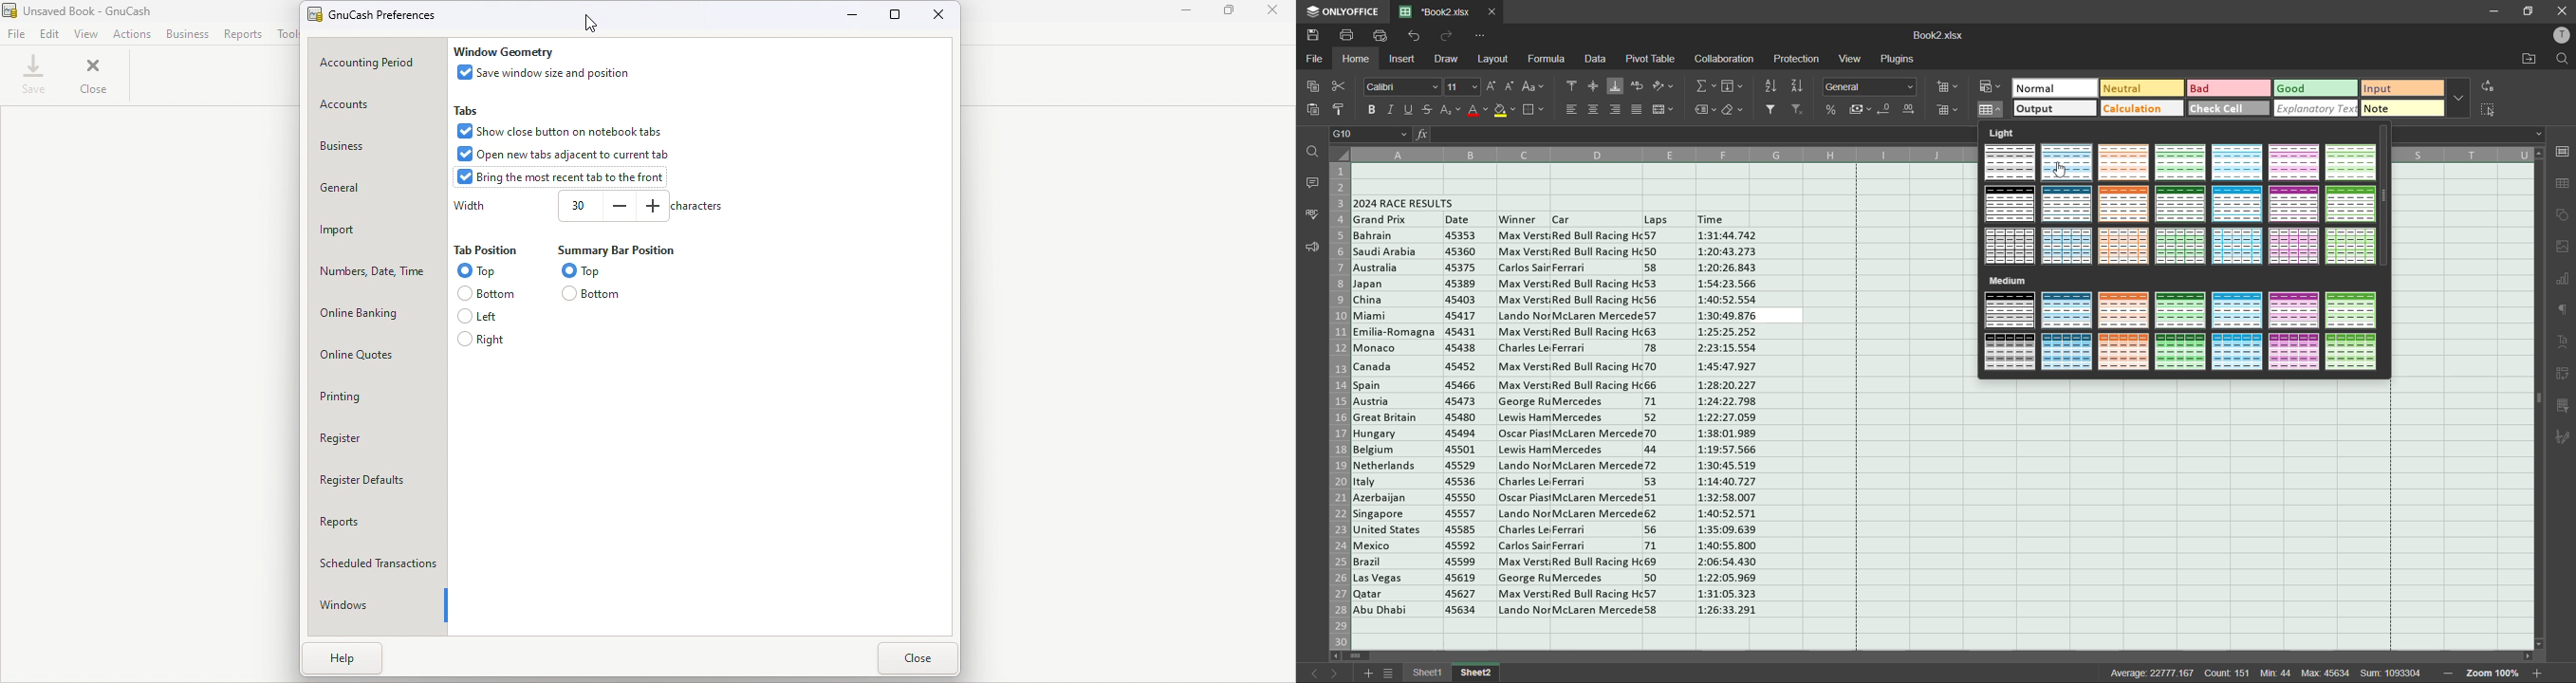  What do you see at coordinates (590, 22) in the screenshot?
I see `cursor` at bounding box center [590, 22].